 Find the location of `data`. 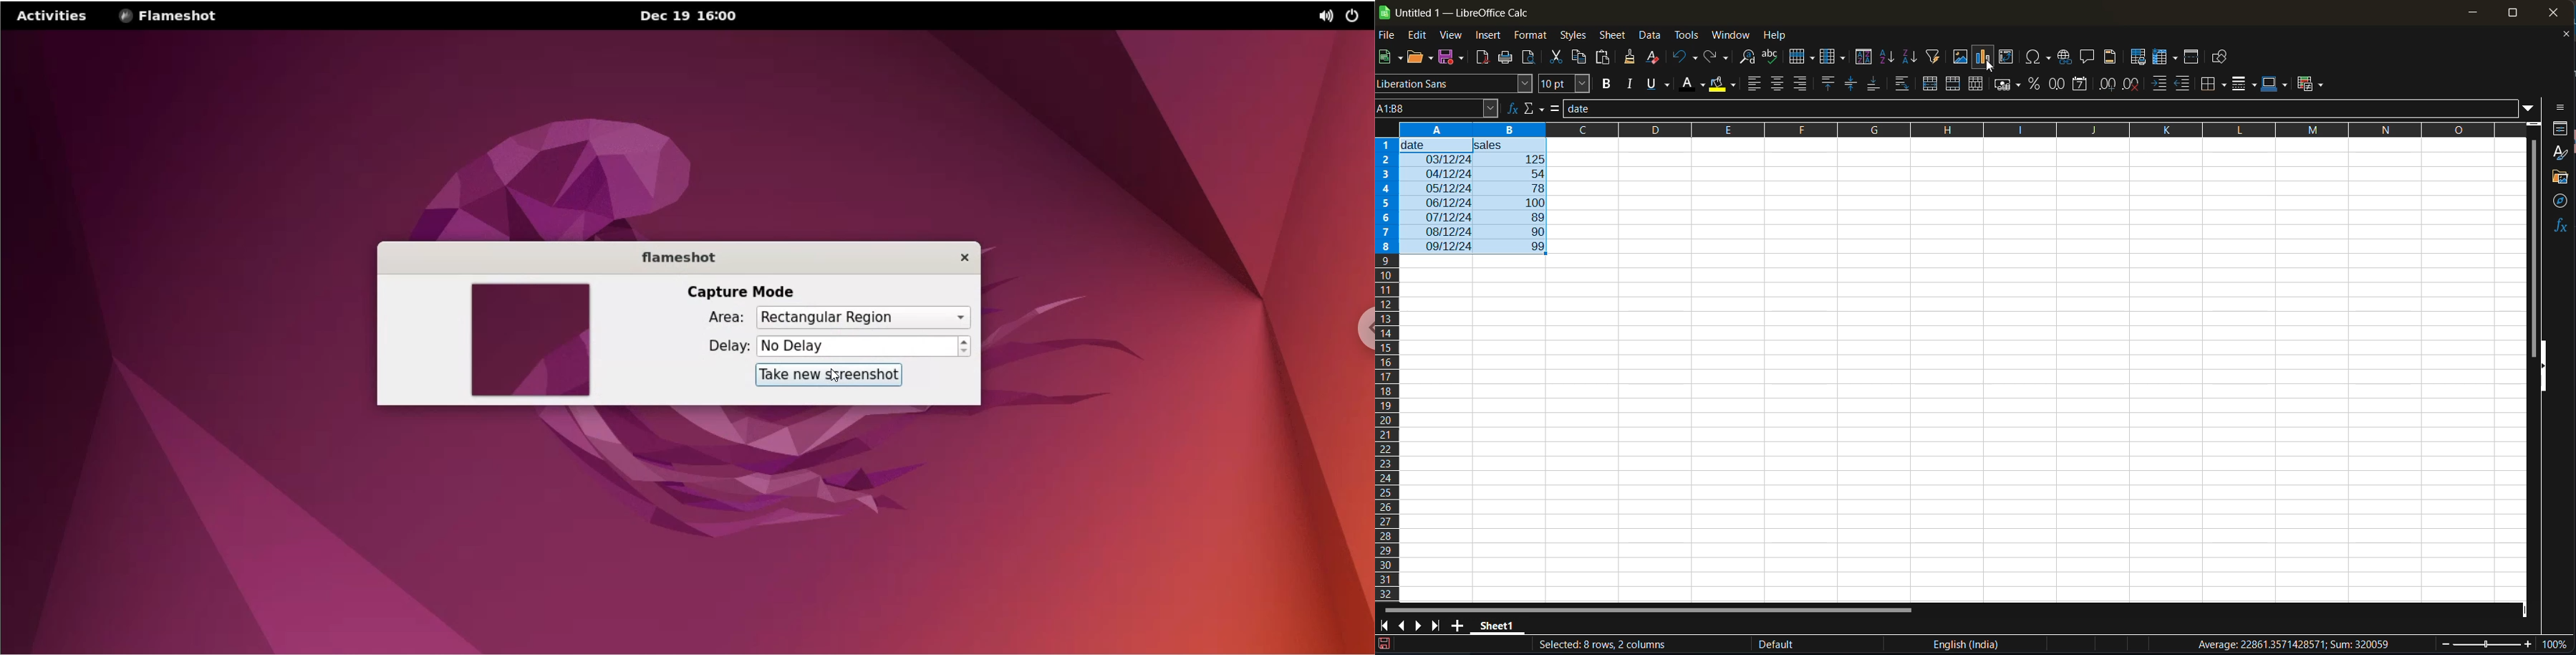

data is located at coordinates (1651, 35).